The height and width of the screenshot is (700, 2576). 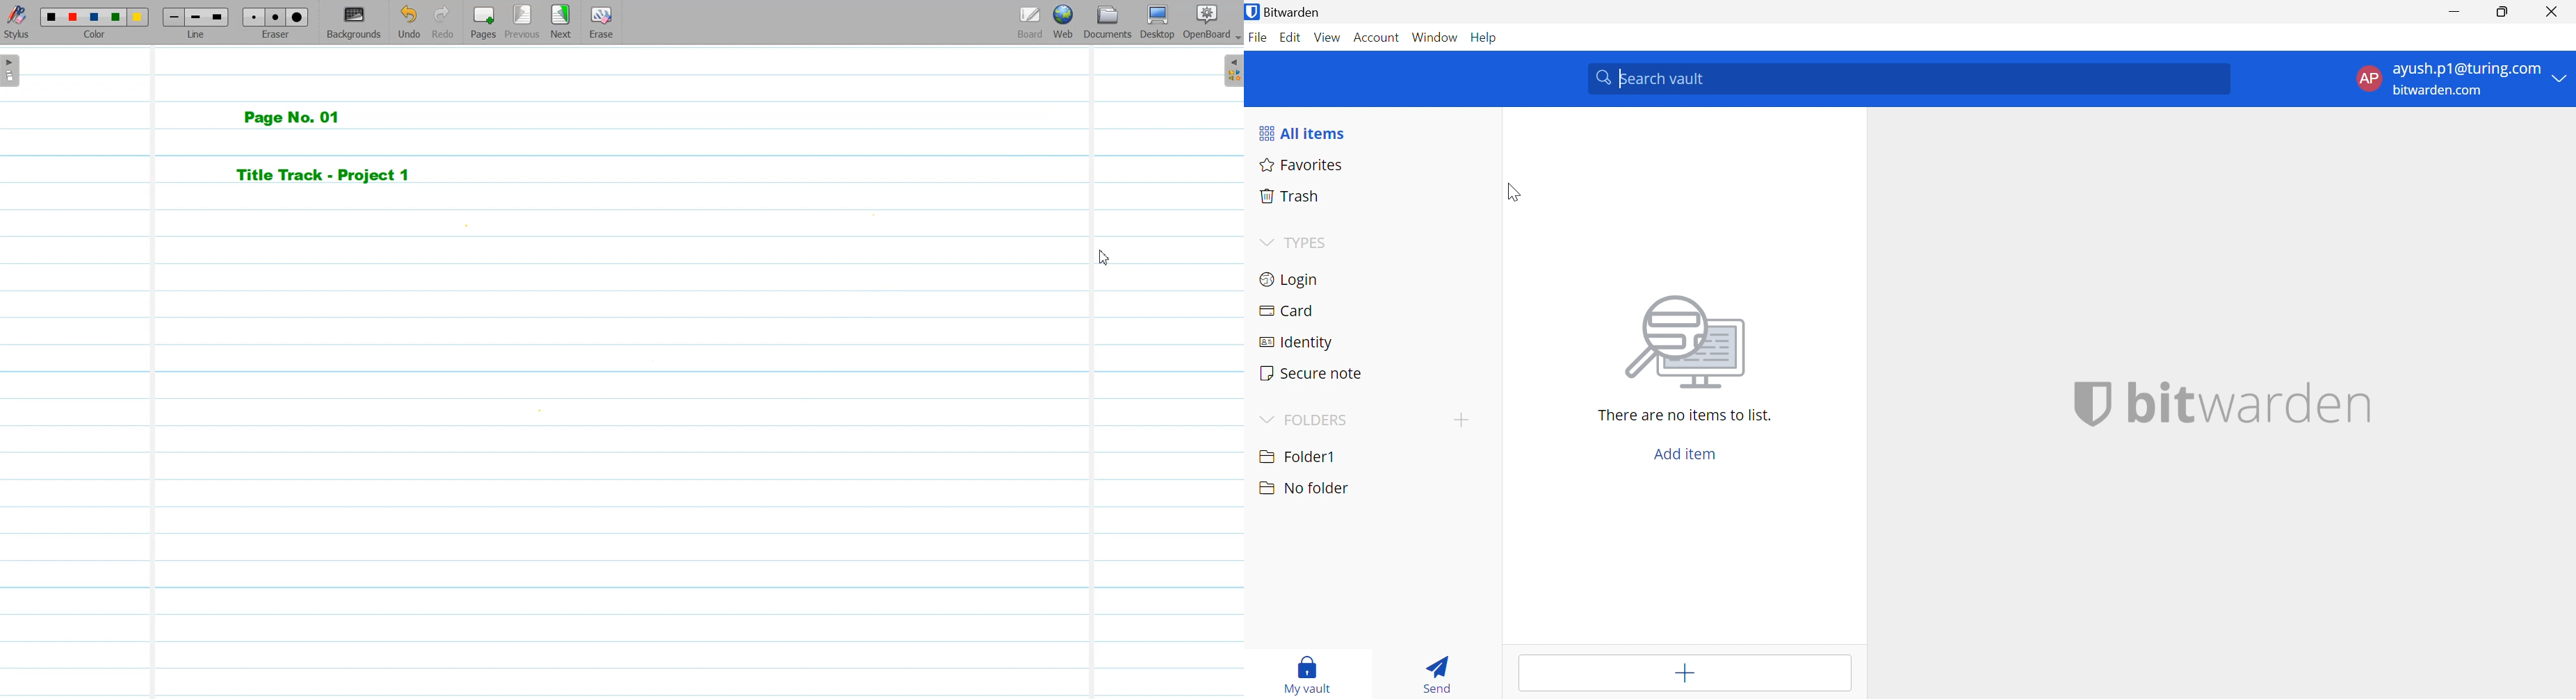 What do you see at coordinates (1310, 672) in the screenshot?
I see `My Vault` at bounding box center [1310, 672].